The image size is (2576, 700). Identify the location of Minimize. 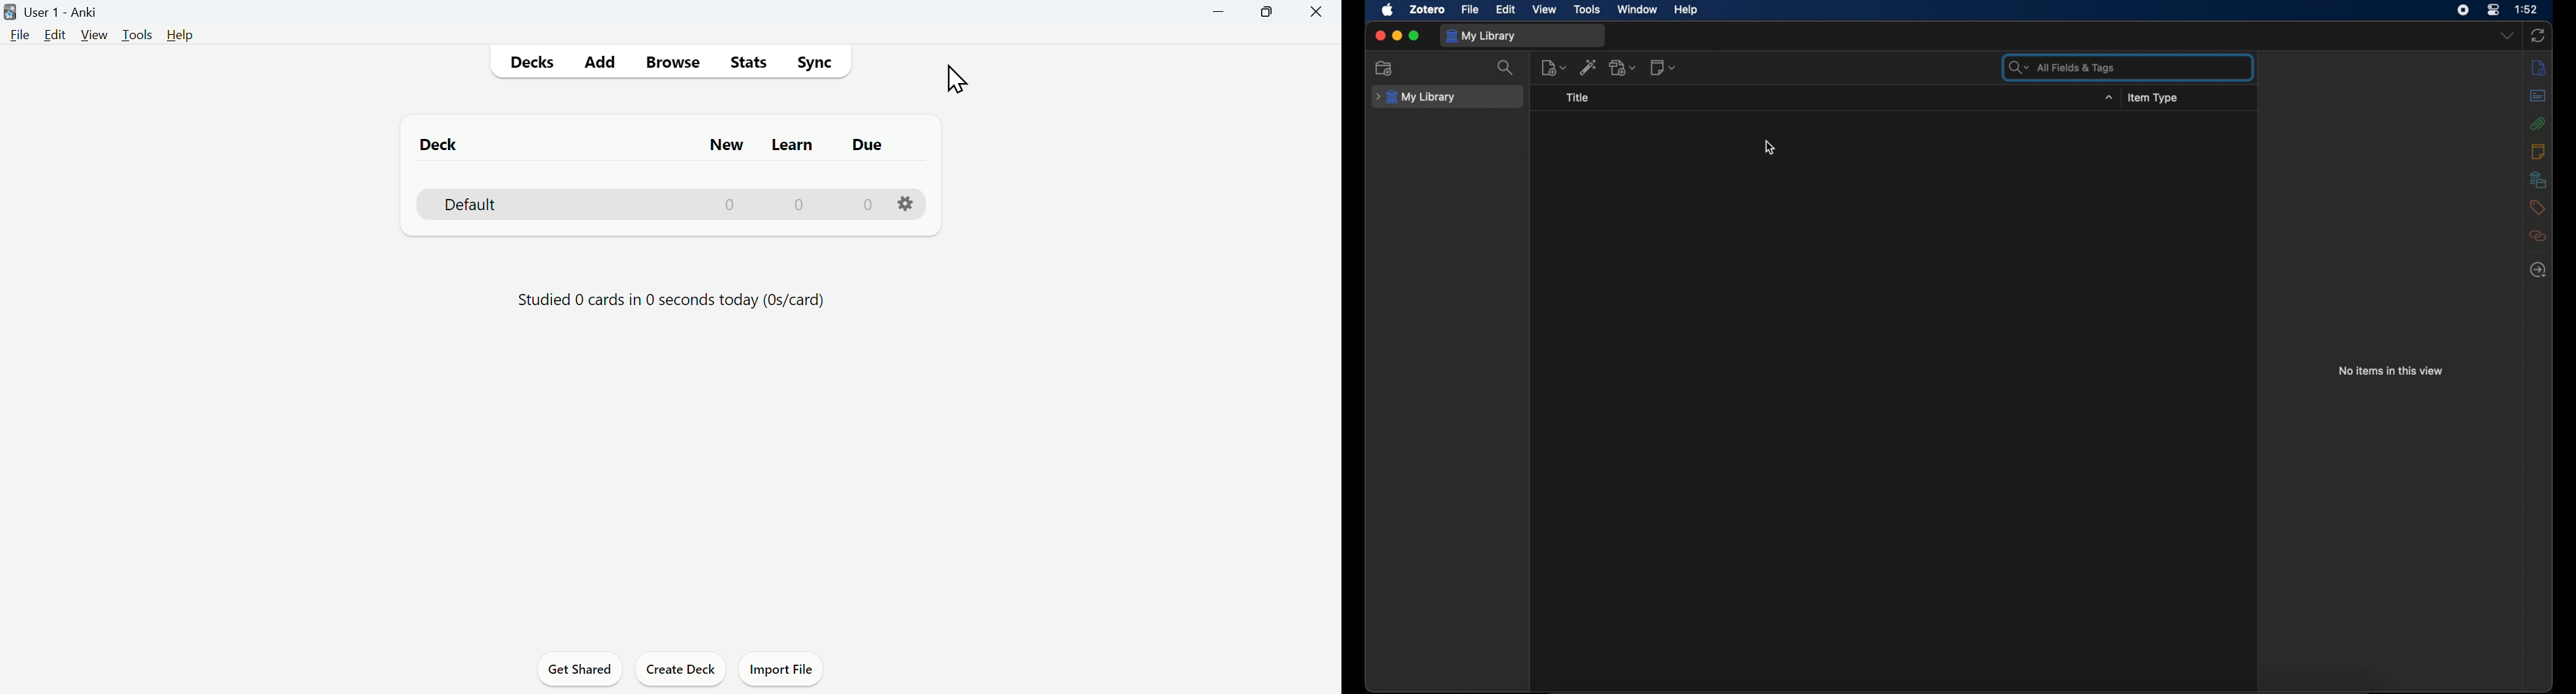
(1219, 13).